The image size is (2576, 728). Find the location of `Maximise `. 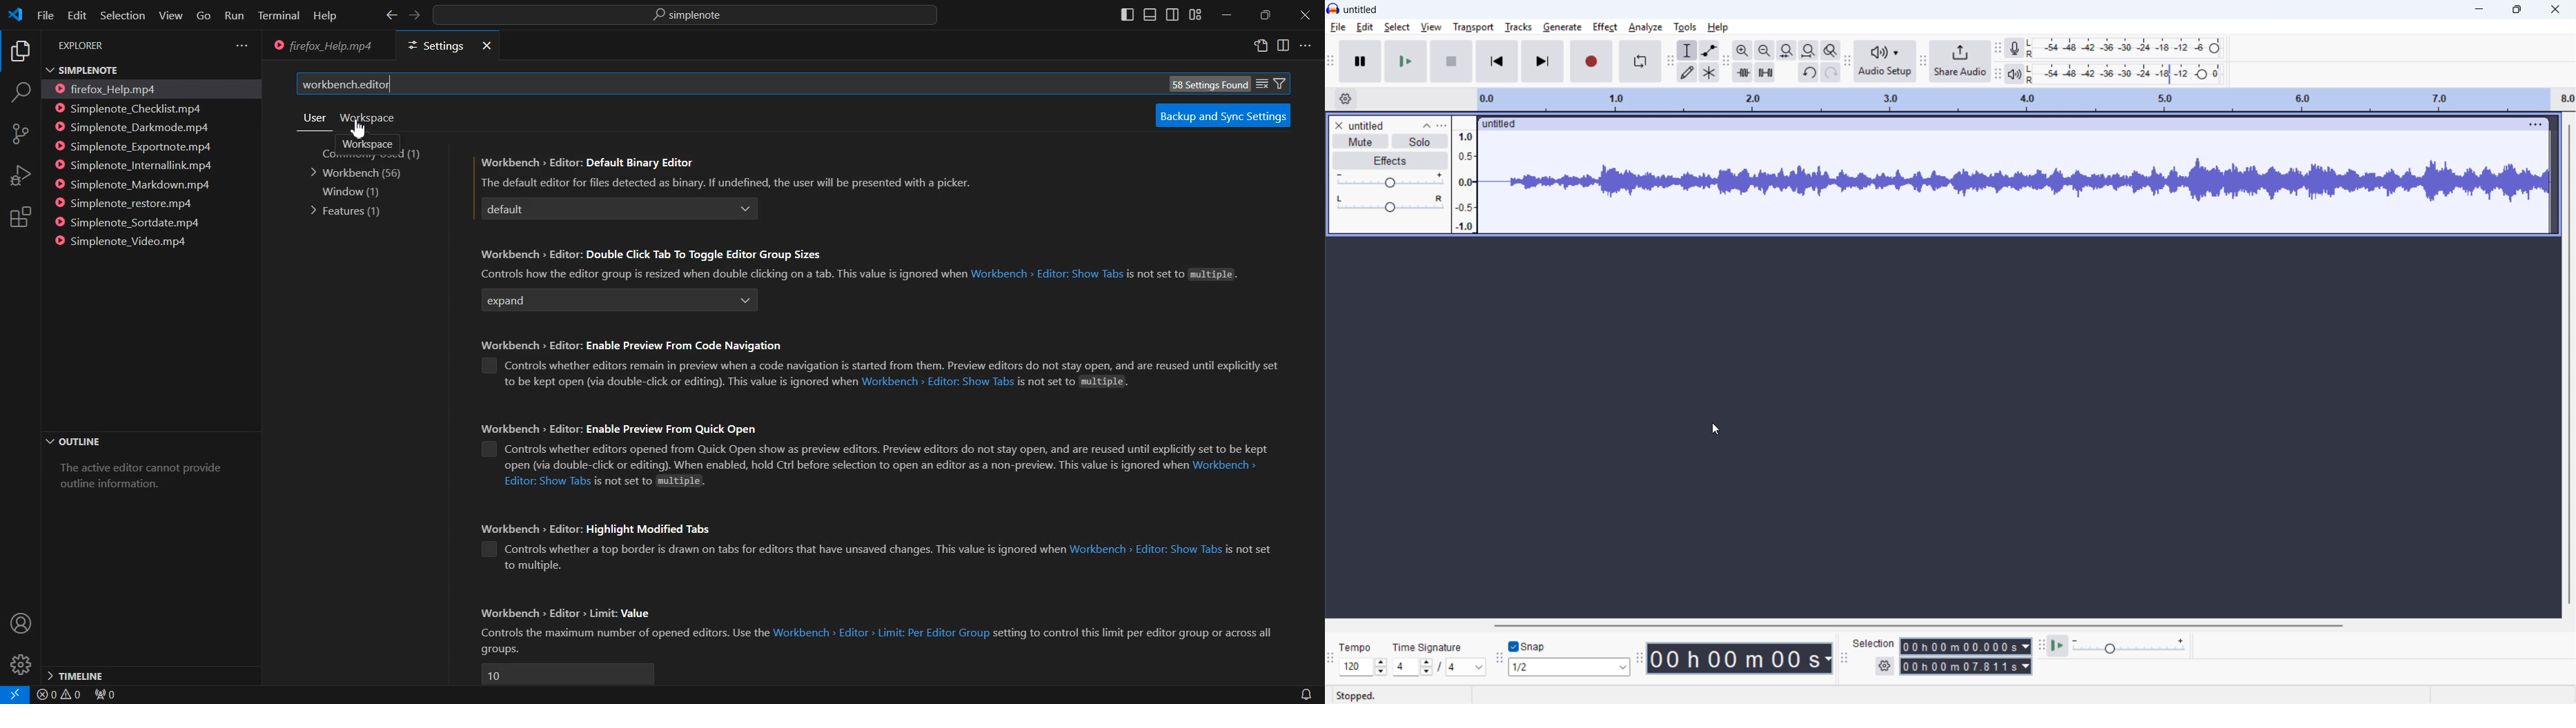

Maximise  is located at coordinates (2516, 10).